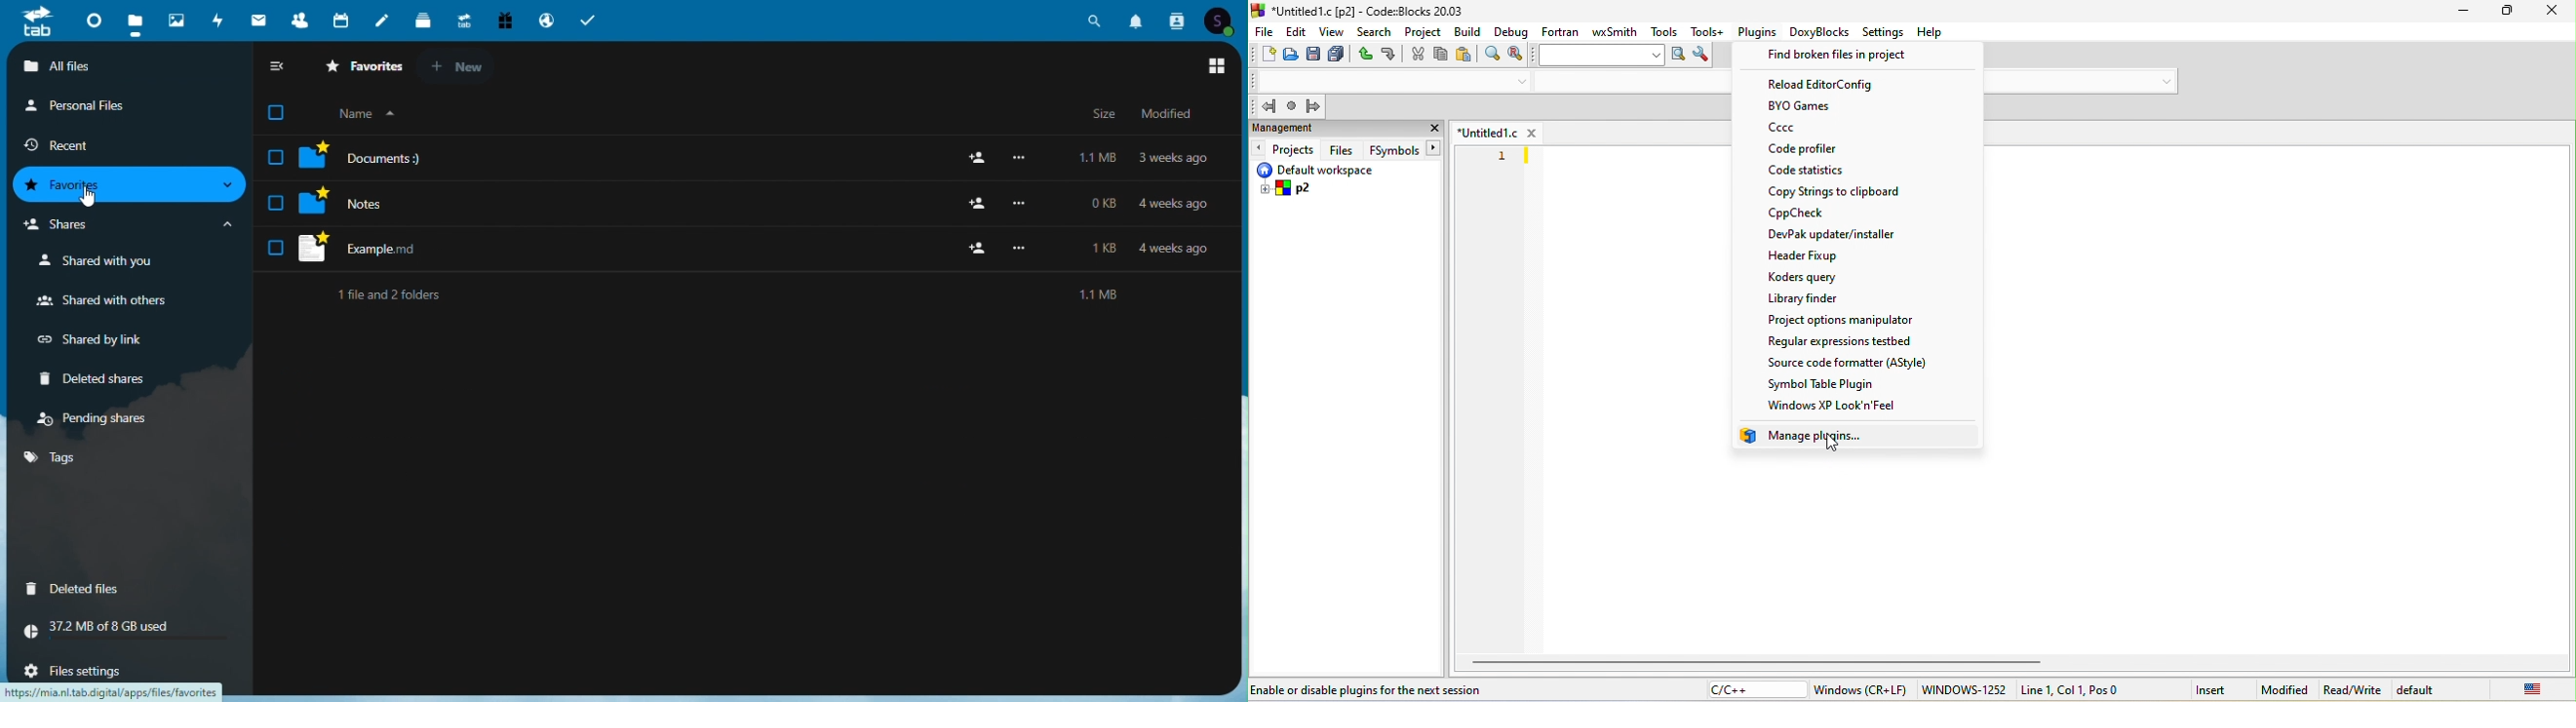 This screenshot has height=728, width=2576. Describe the element at coordinates (1853, 365) in the screenshot. I see `source code formatter` at that location.